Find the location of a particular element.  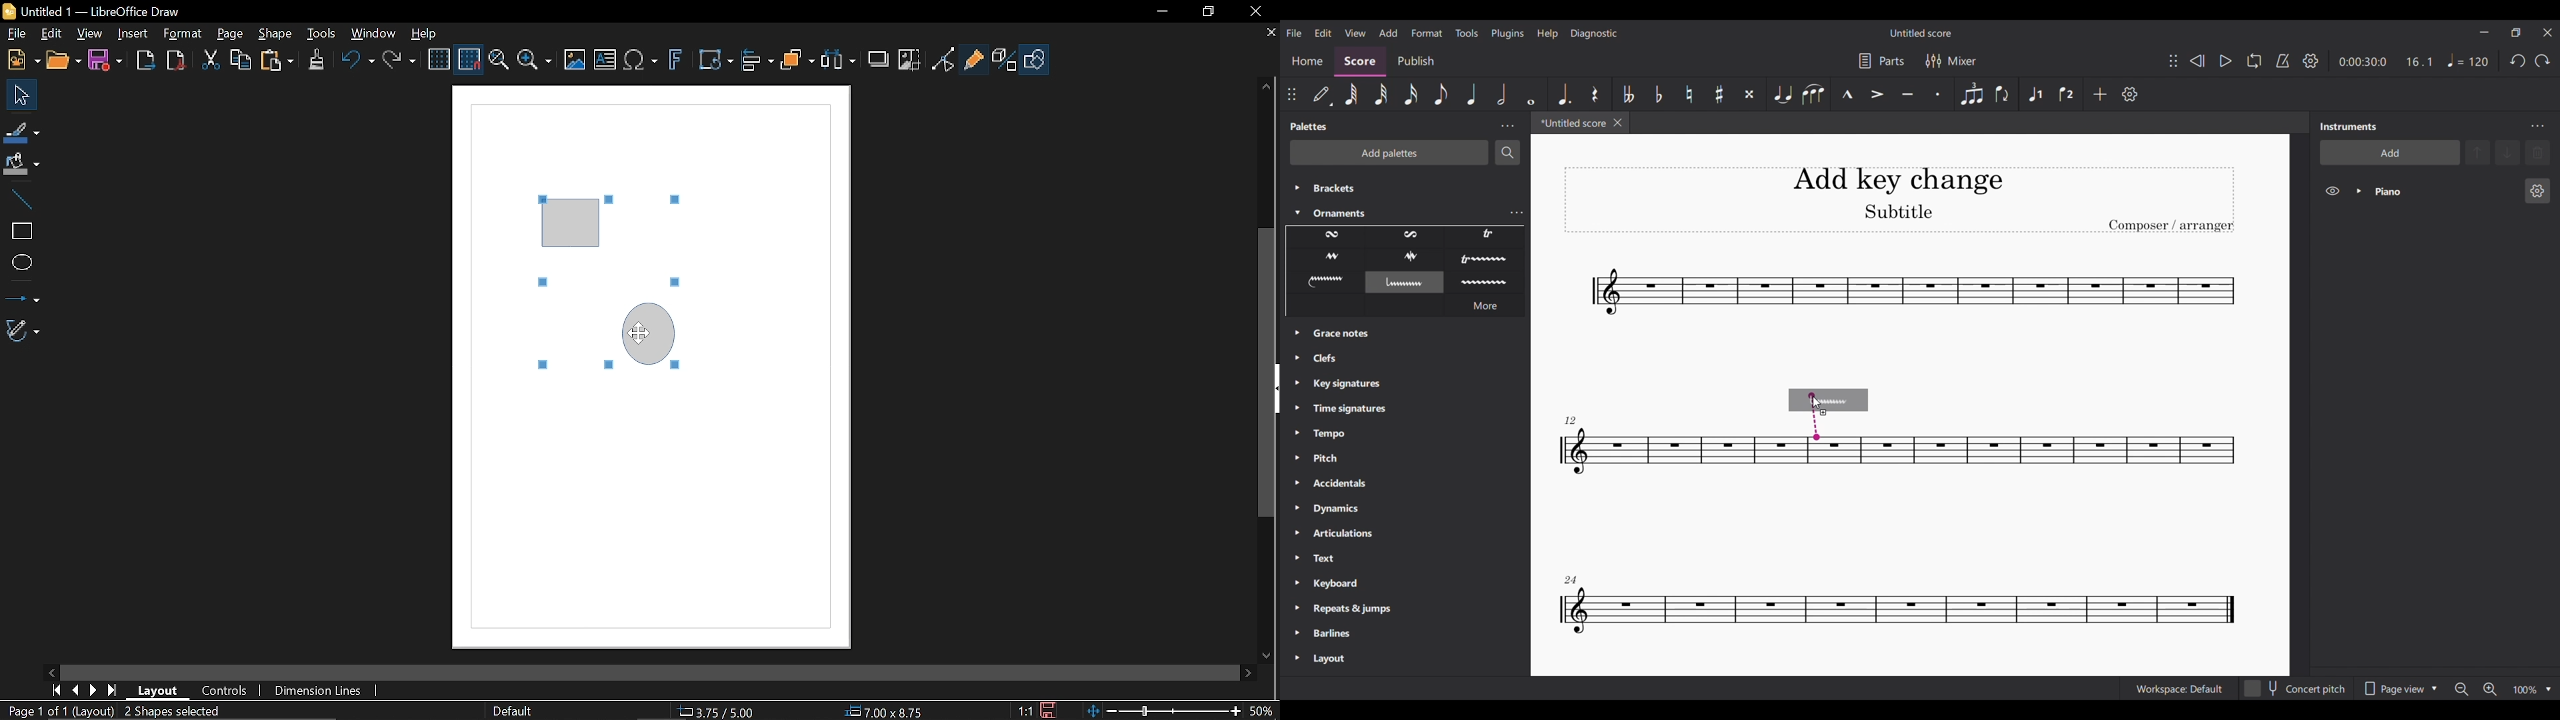

Cursor position unchanged after dragging ornament is located at coordinates (1817, 403).